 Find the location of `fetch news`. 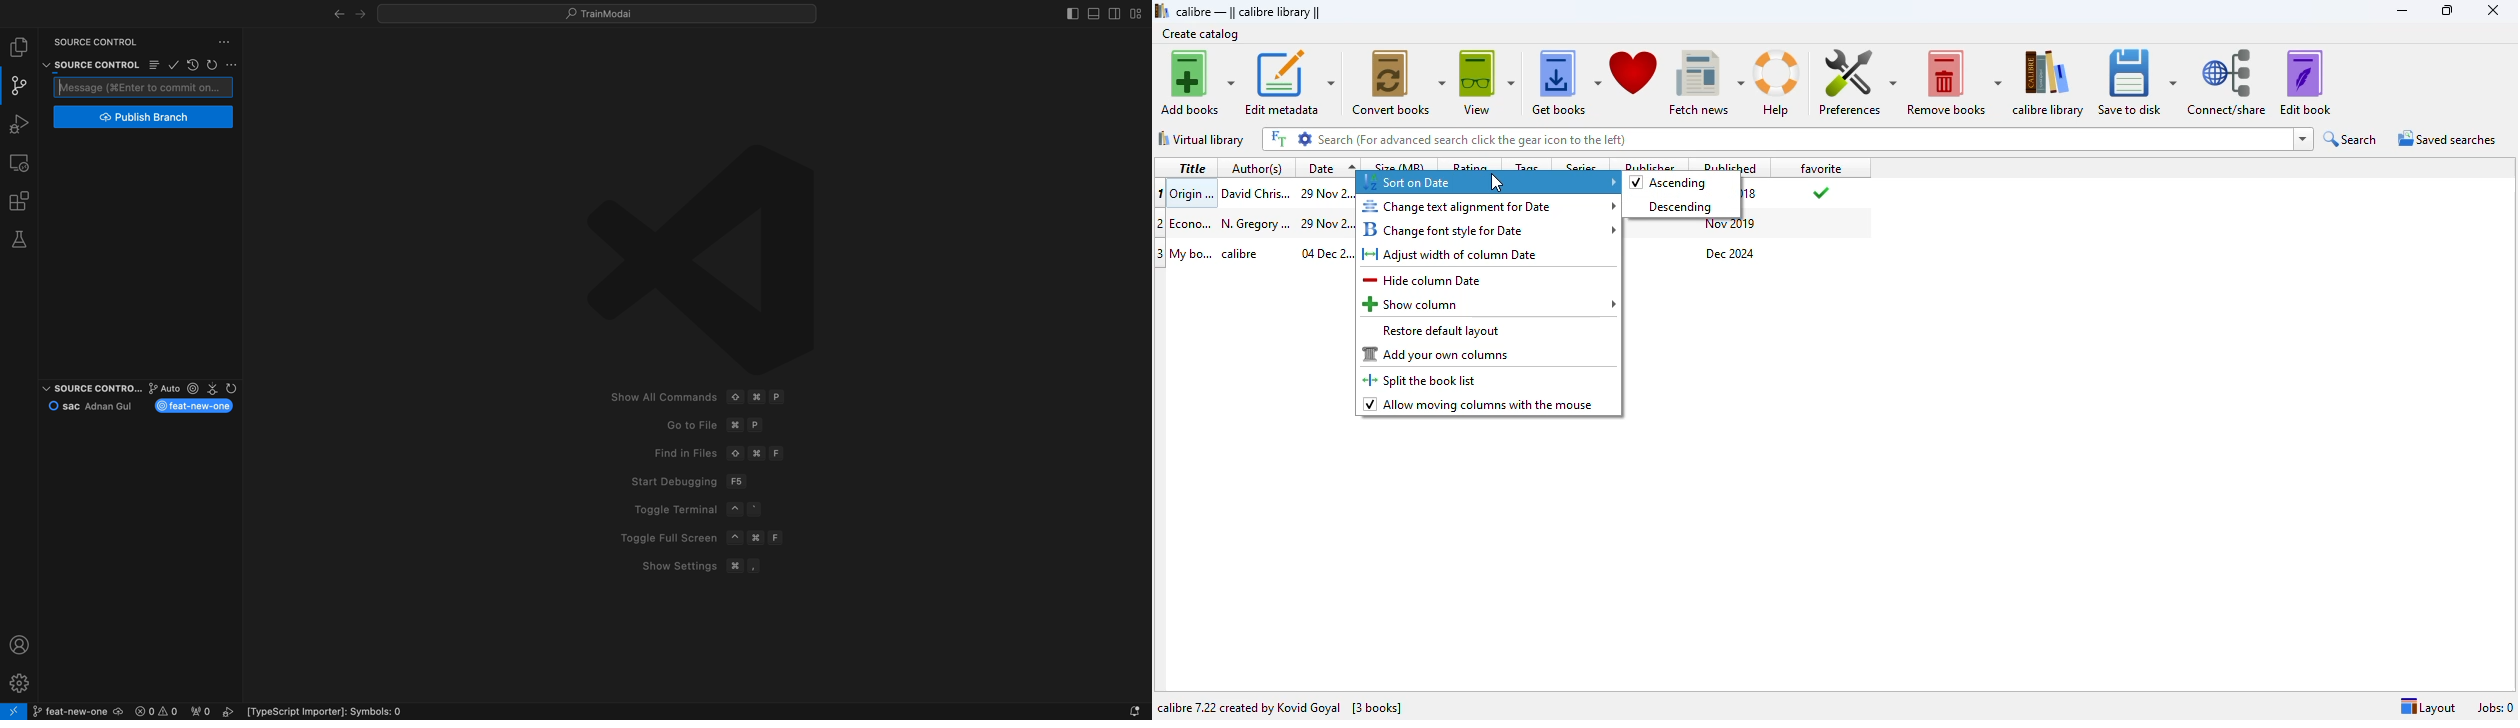

fetch news is located at coordinates (1707, 83).